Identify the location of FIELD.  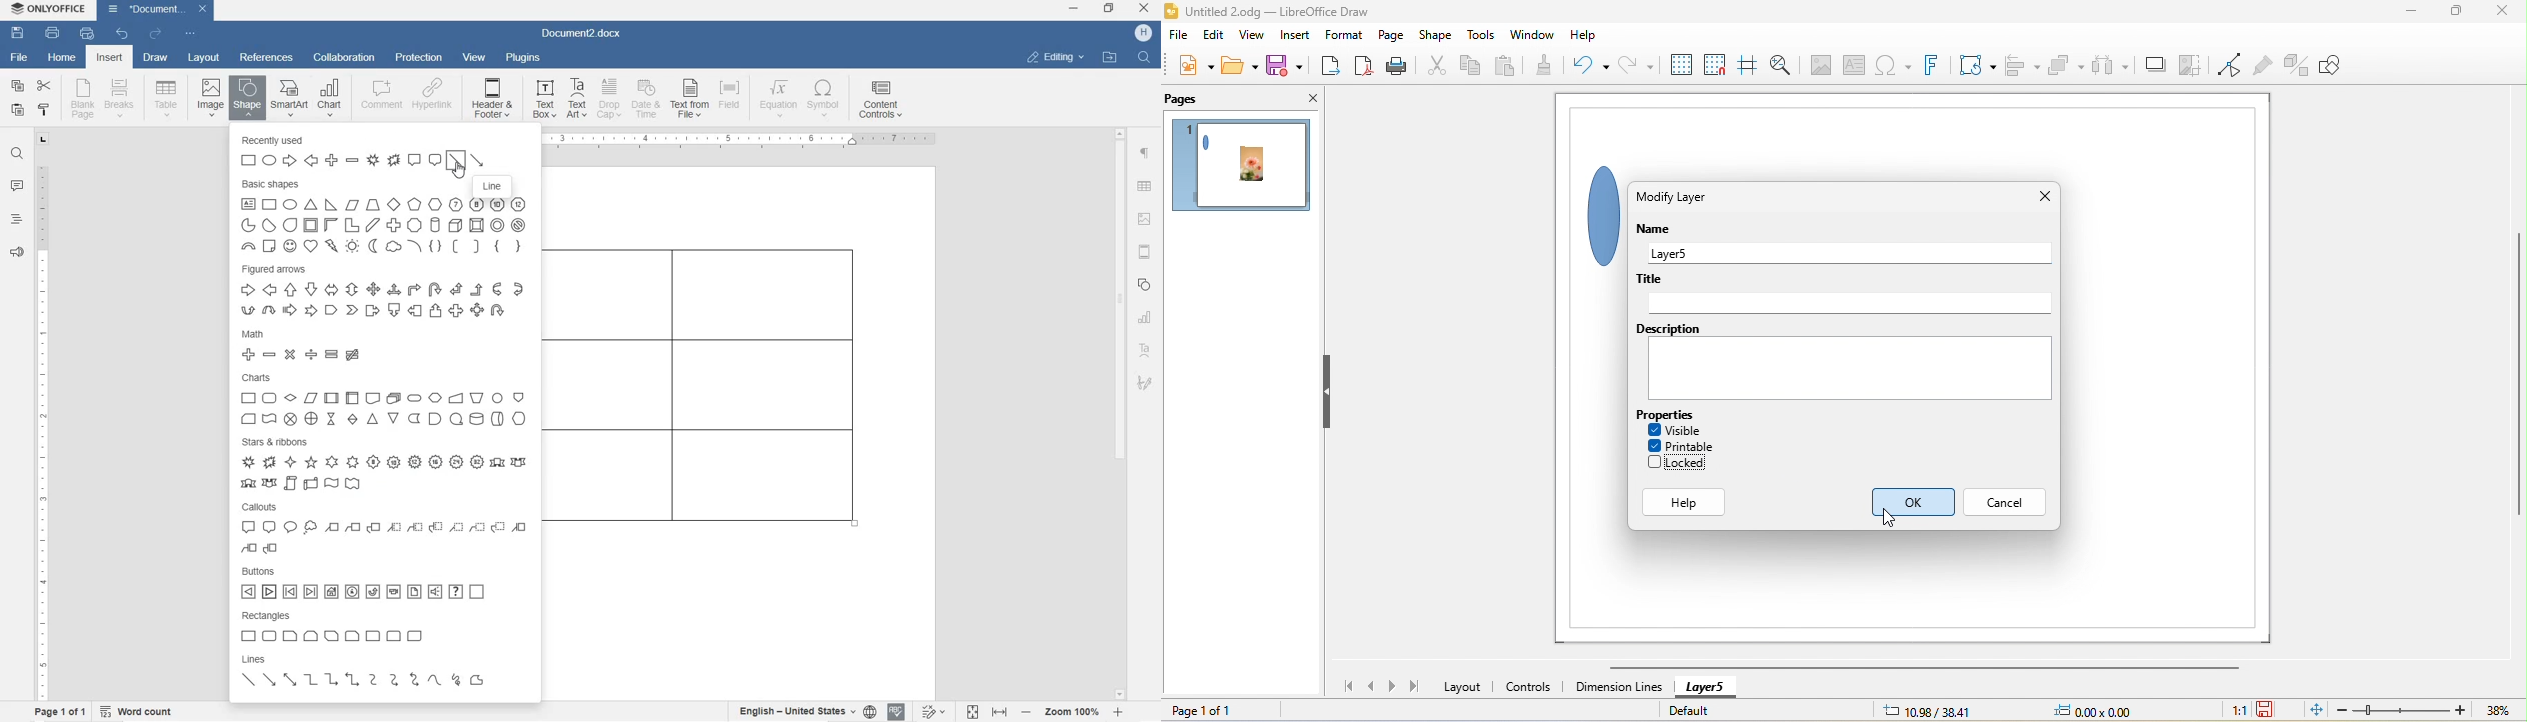
(733, 100).